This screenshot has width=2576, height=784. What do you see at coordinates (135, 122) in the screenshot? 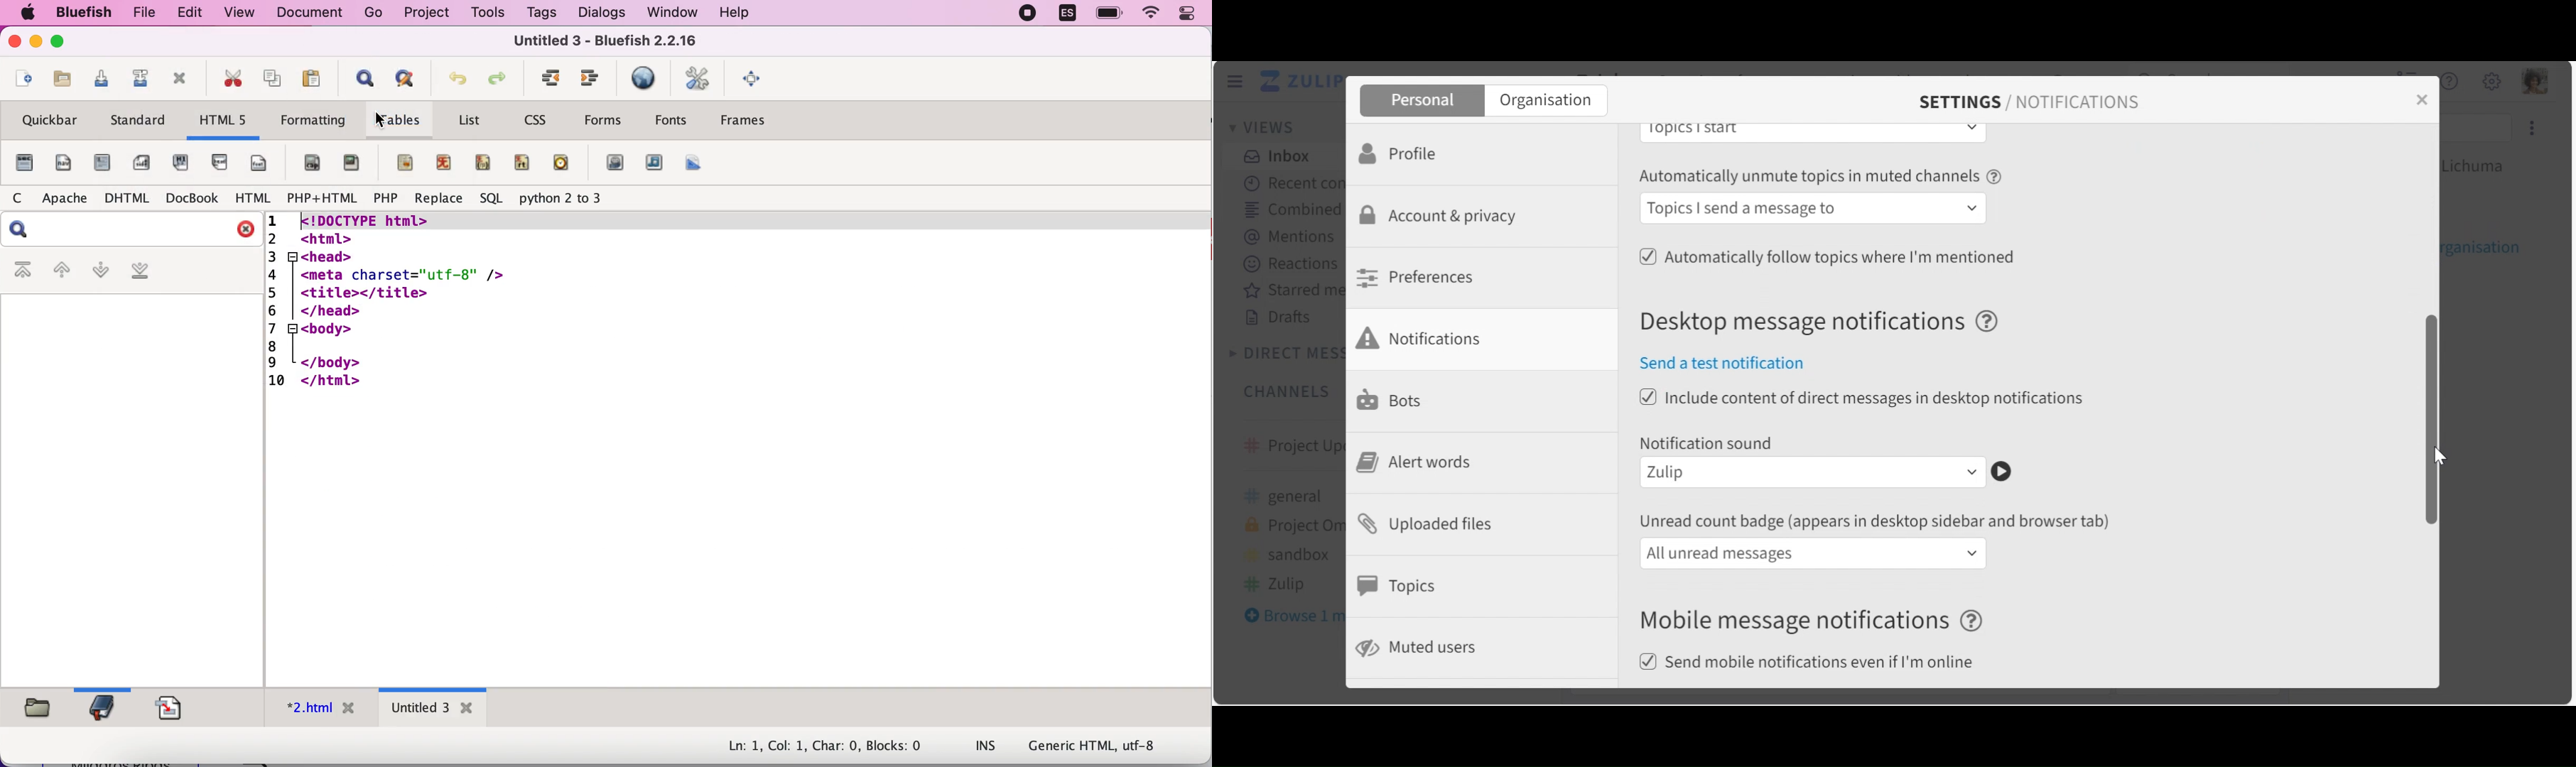
I see `standard` at bounding box center [135, 122].